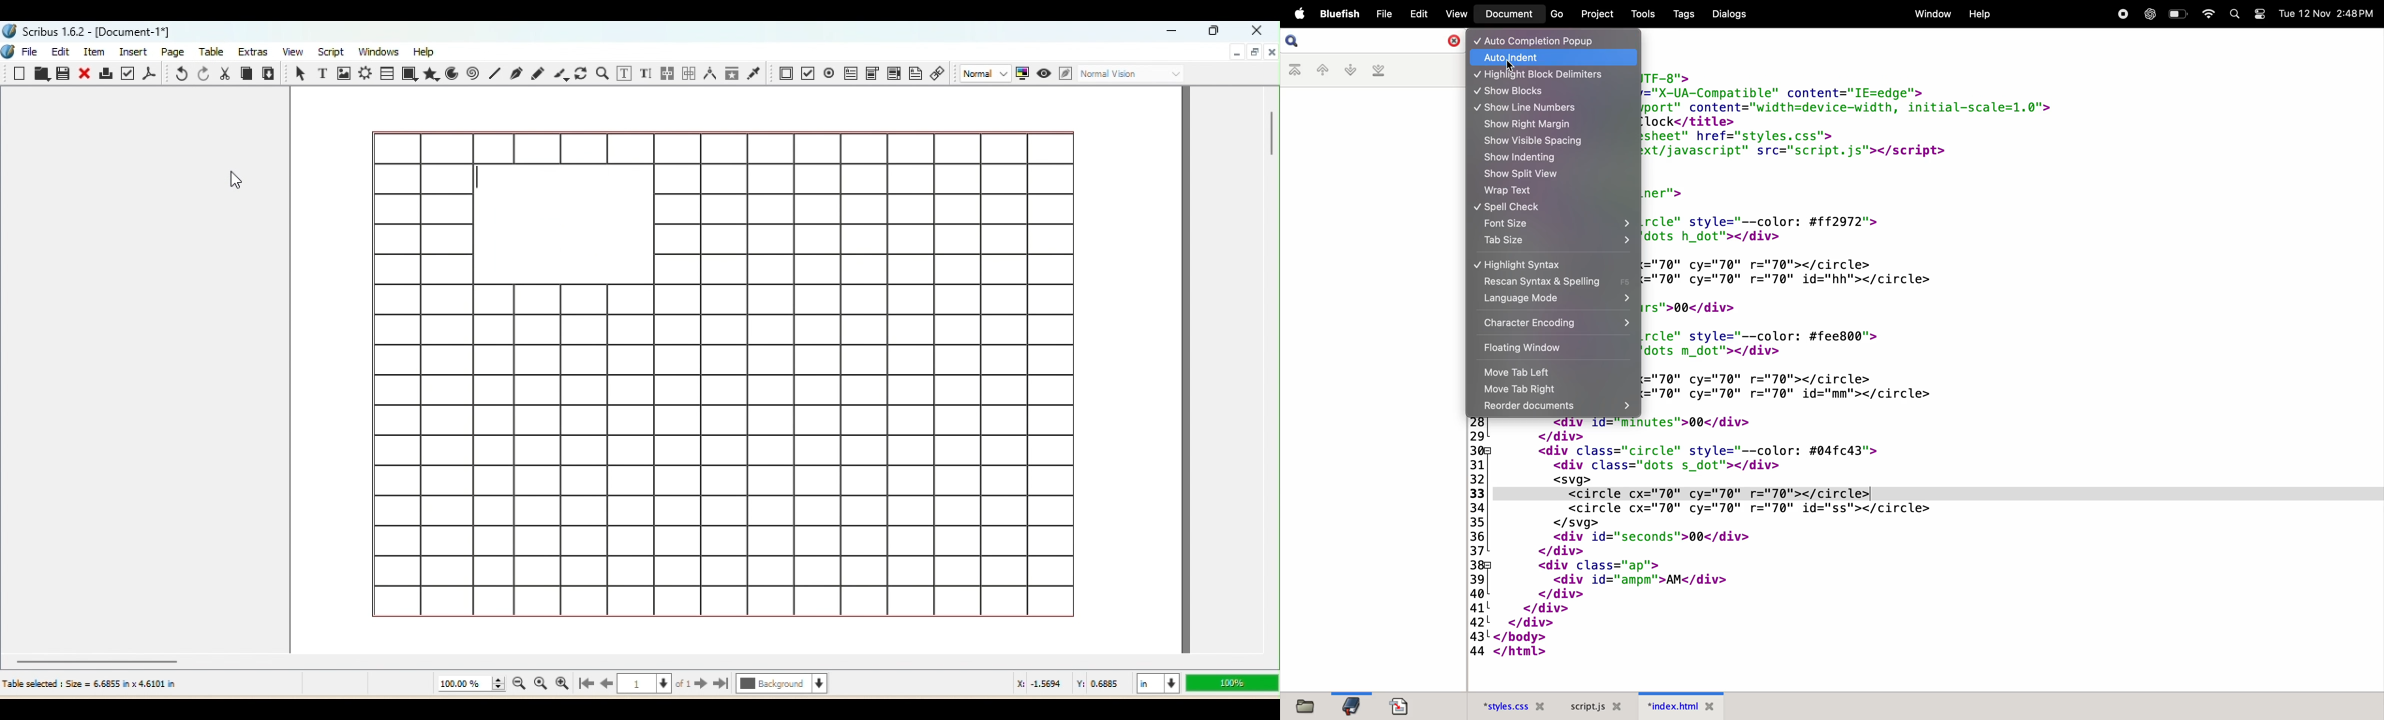  What do you see at coordinates (320, 72) in the screenshot?
I see `Text frame` at bounding box center [320, 72].